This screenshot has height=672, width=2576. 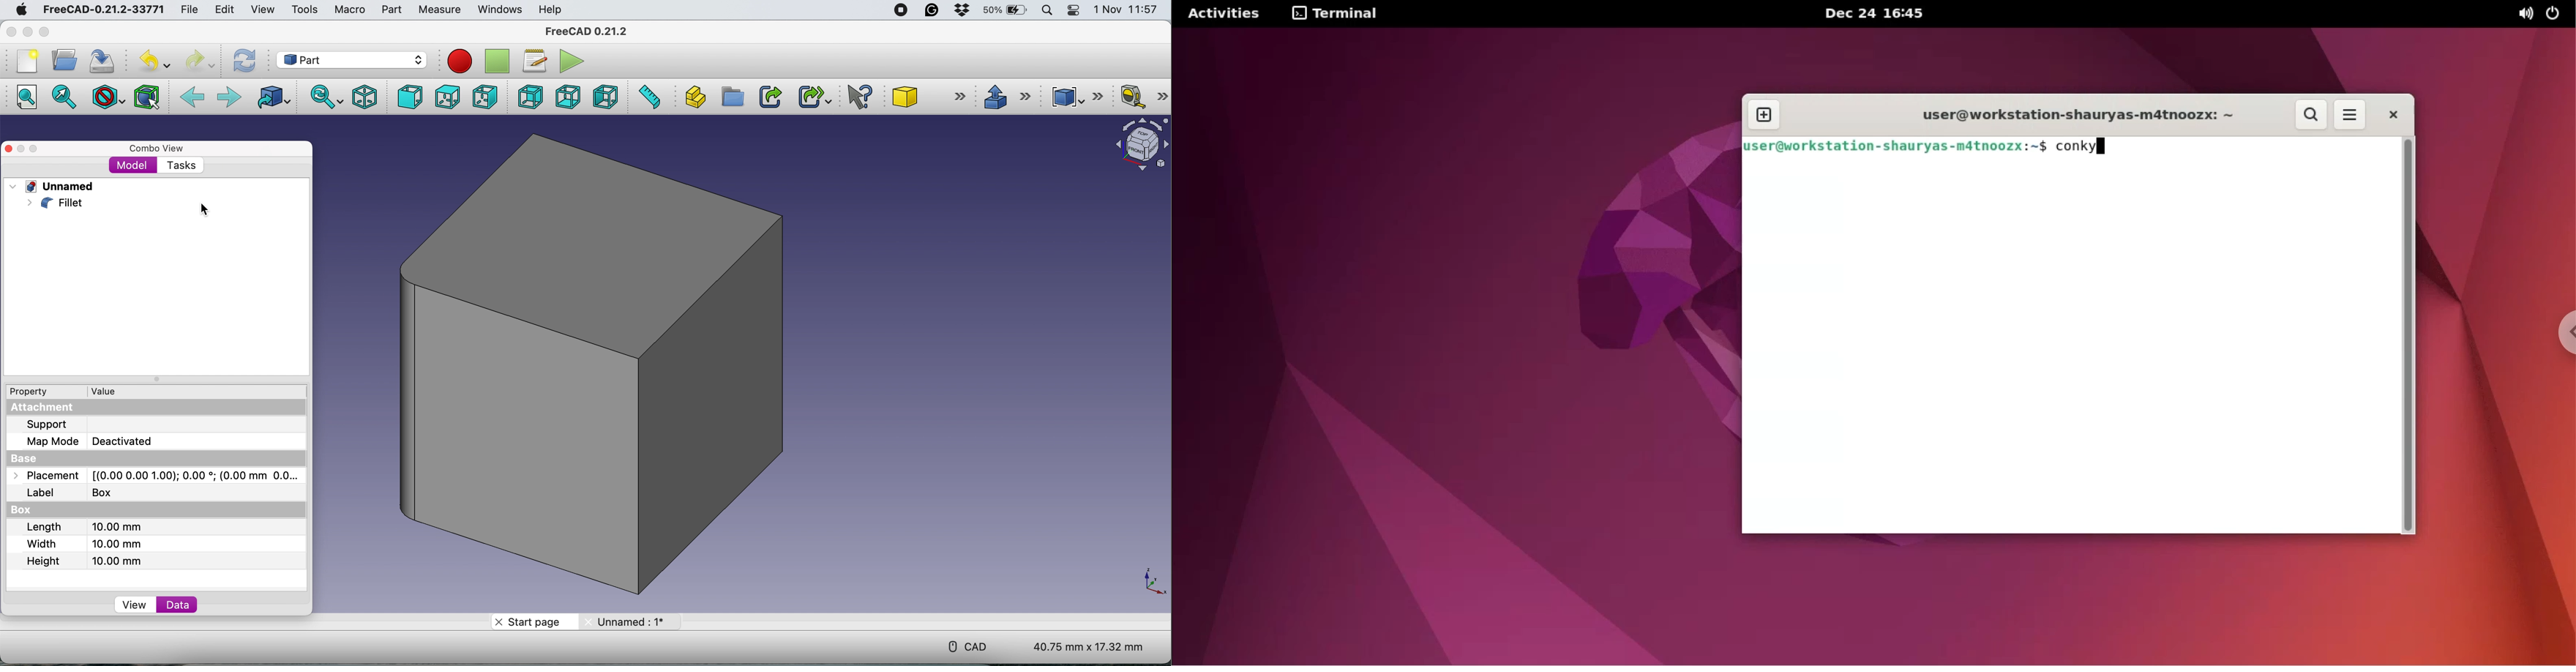 What do you see at coordinates (44, 31) in the screenshot?
I see `maximise` at bounding box center [44, 31].